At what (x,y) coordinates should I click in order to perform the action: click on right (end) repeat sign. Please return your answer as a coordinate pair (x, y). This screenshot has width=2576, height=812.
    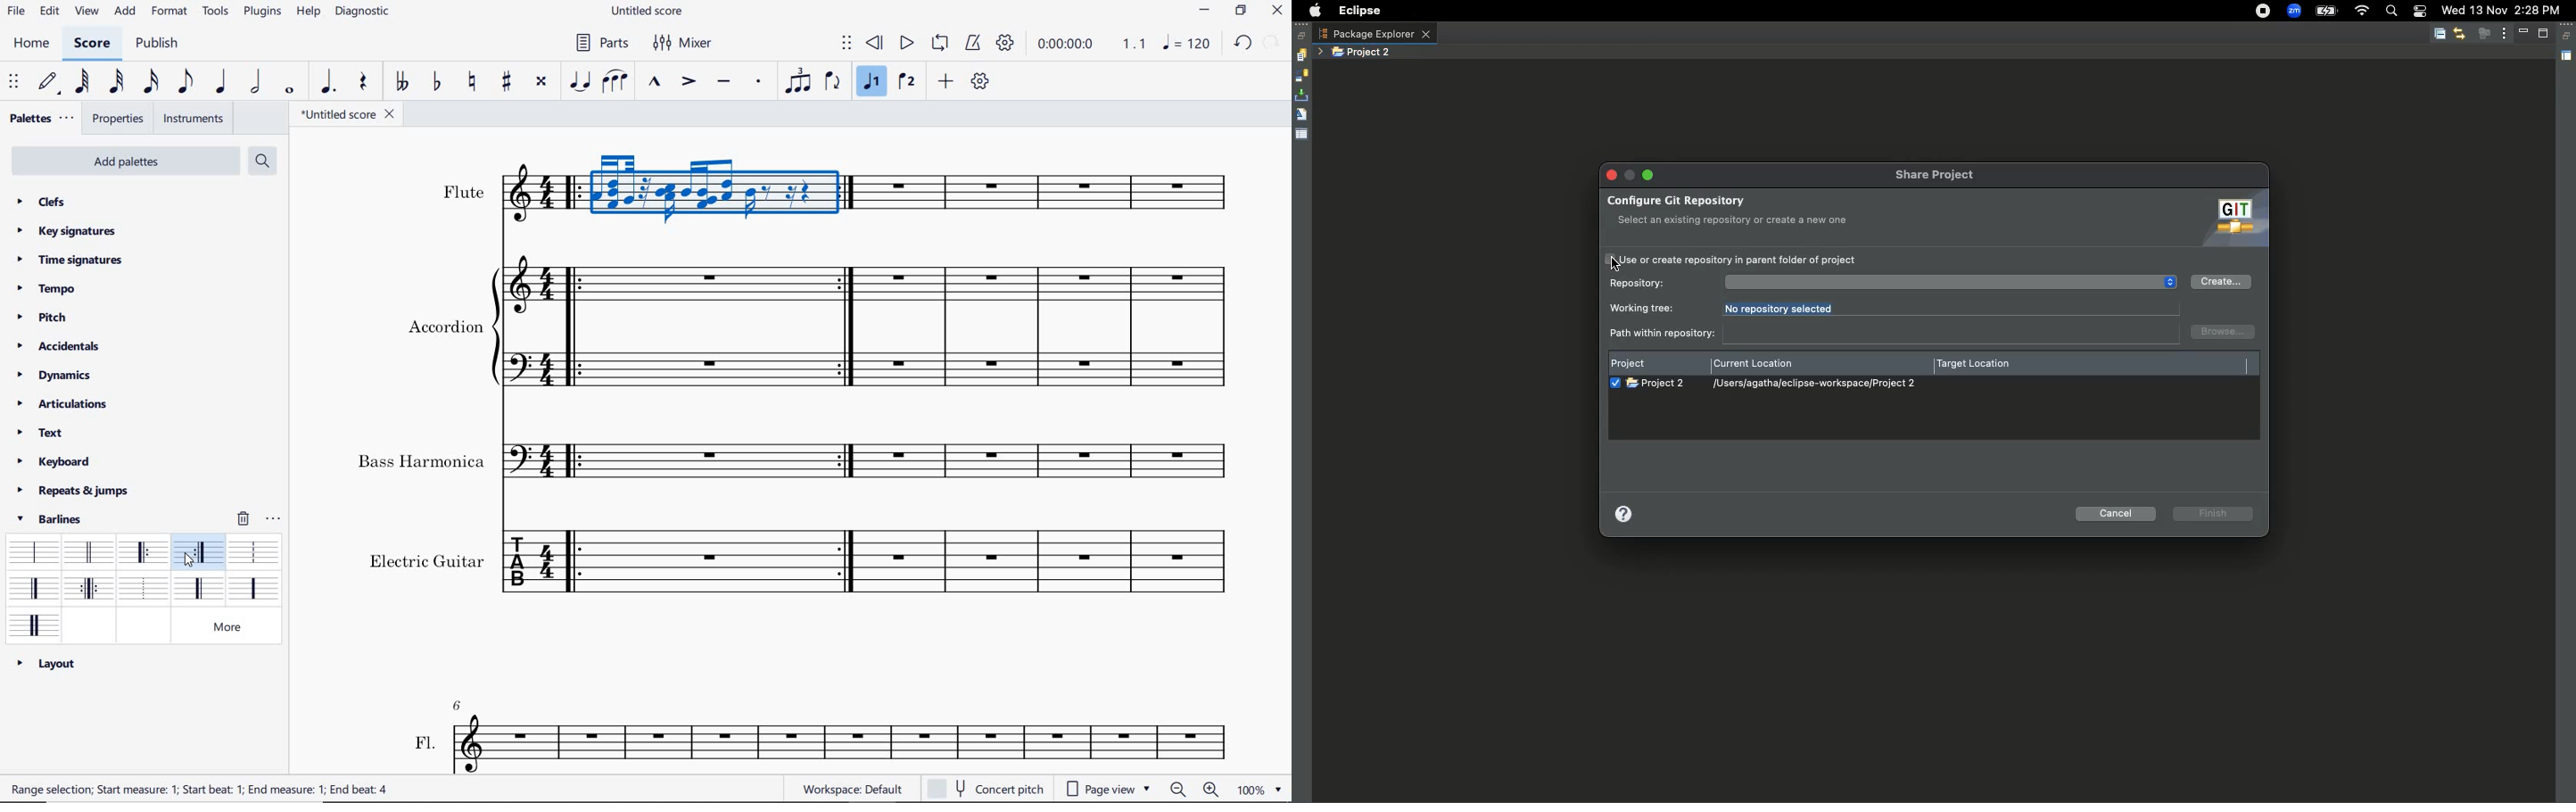
    Looking at the image, I should click on (201, 554).